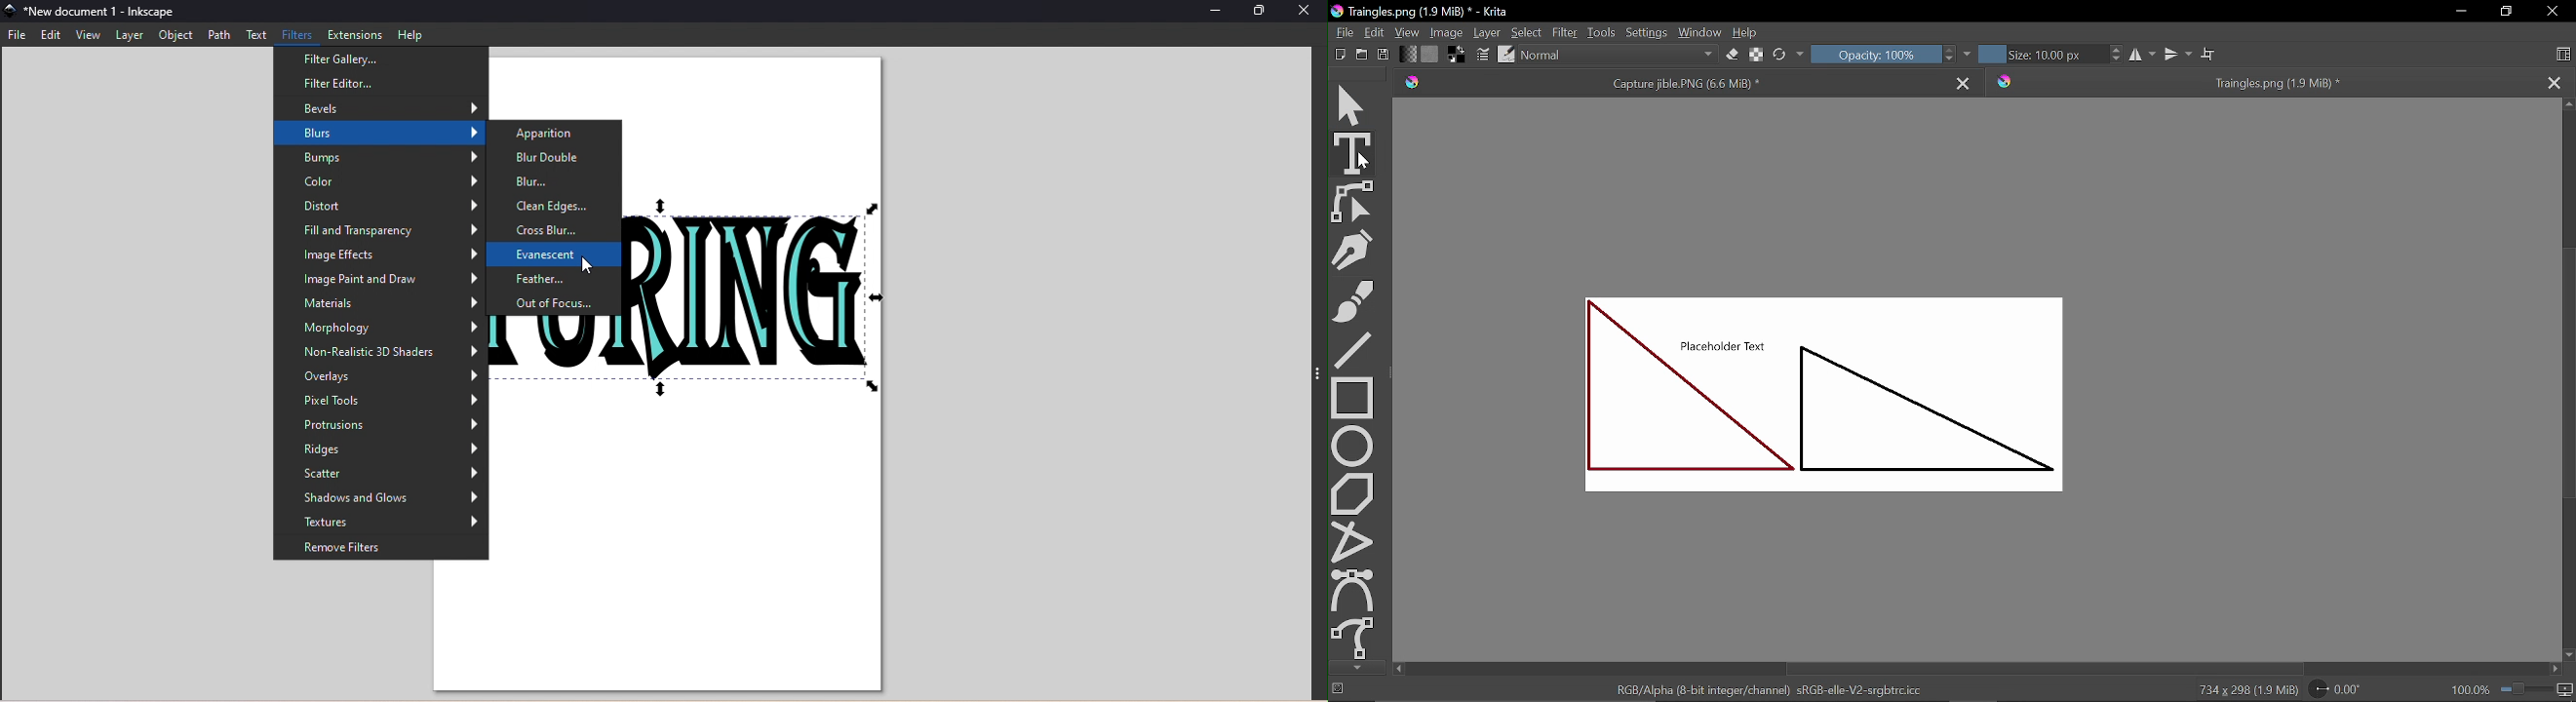 The width and height of the screenshot is (2576, 728). I want to click on Capture jible.PNG (6.6 MiB) *, so click(1668, 82).